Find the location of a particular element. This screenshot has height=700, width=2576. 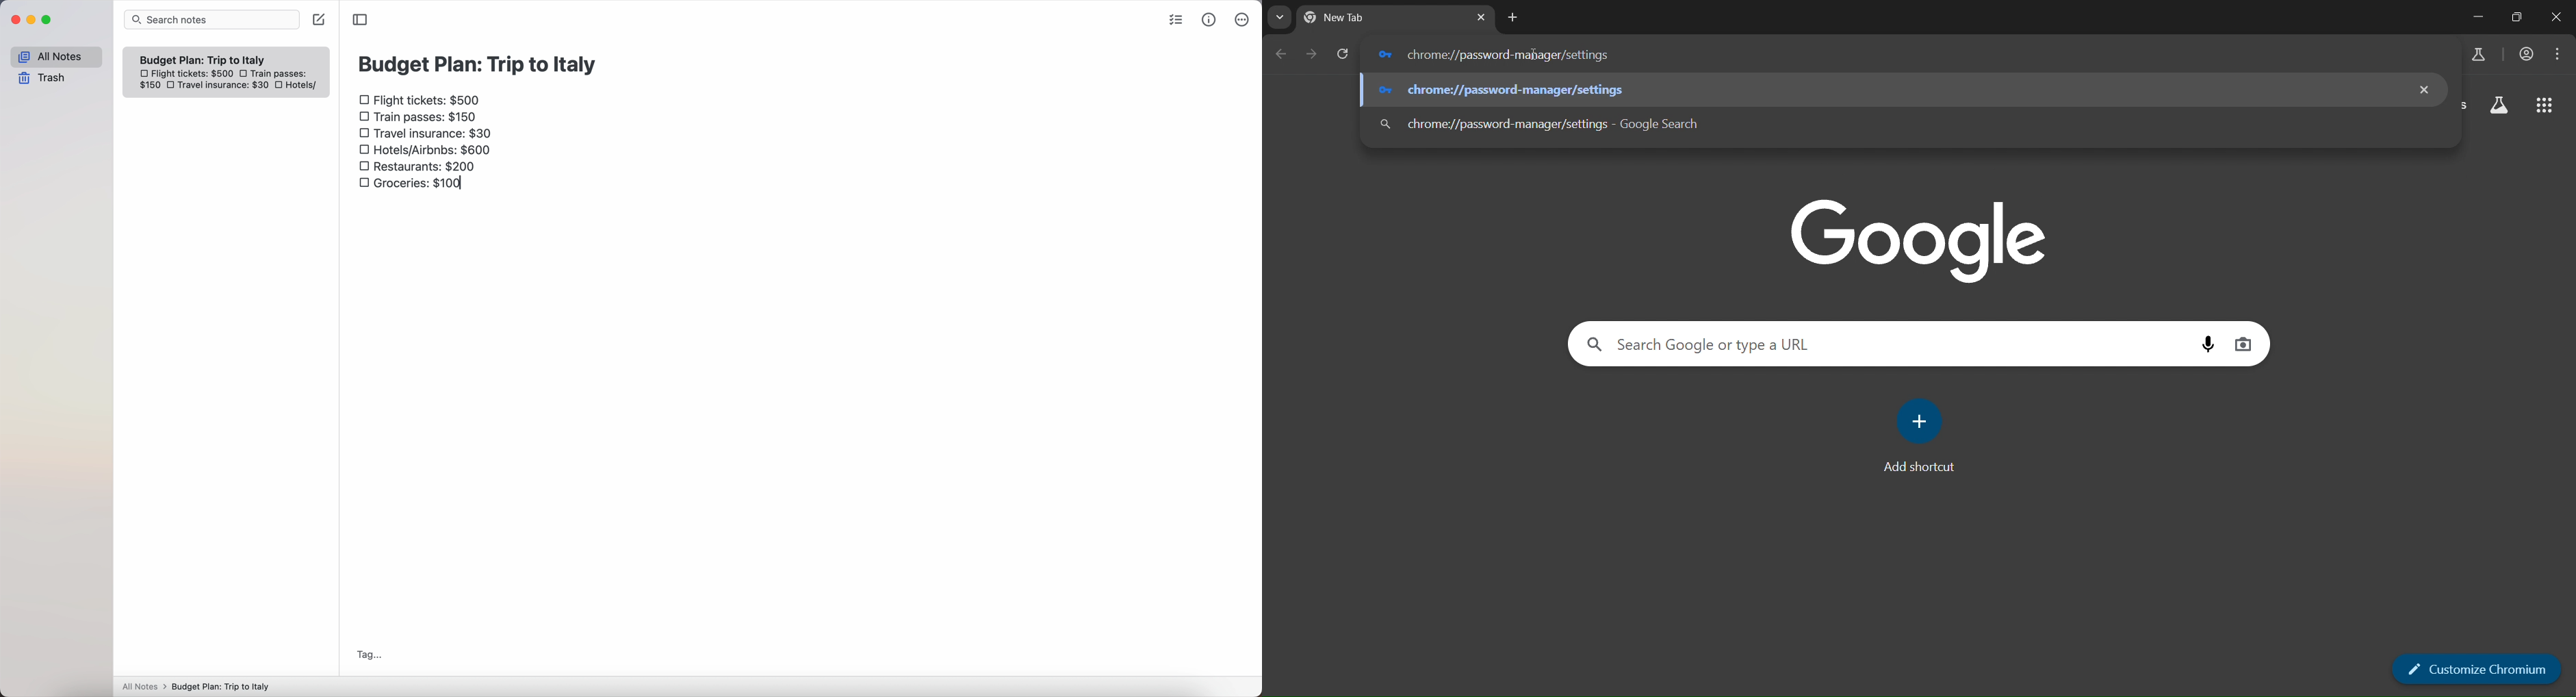

checkbox is located at coordinates (245, 74).